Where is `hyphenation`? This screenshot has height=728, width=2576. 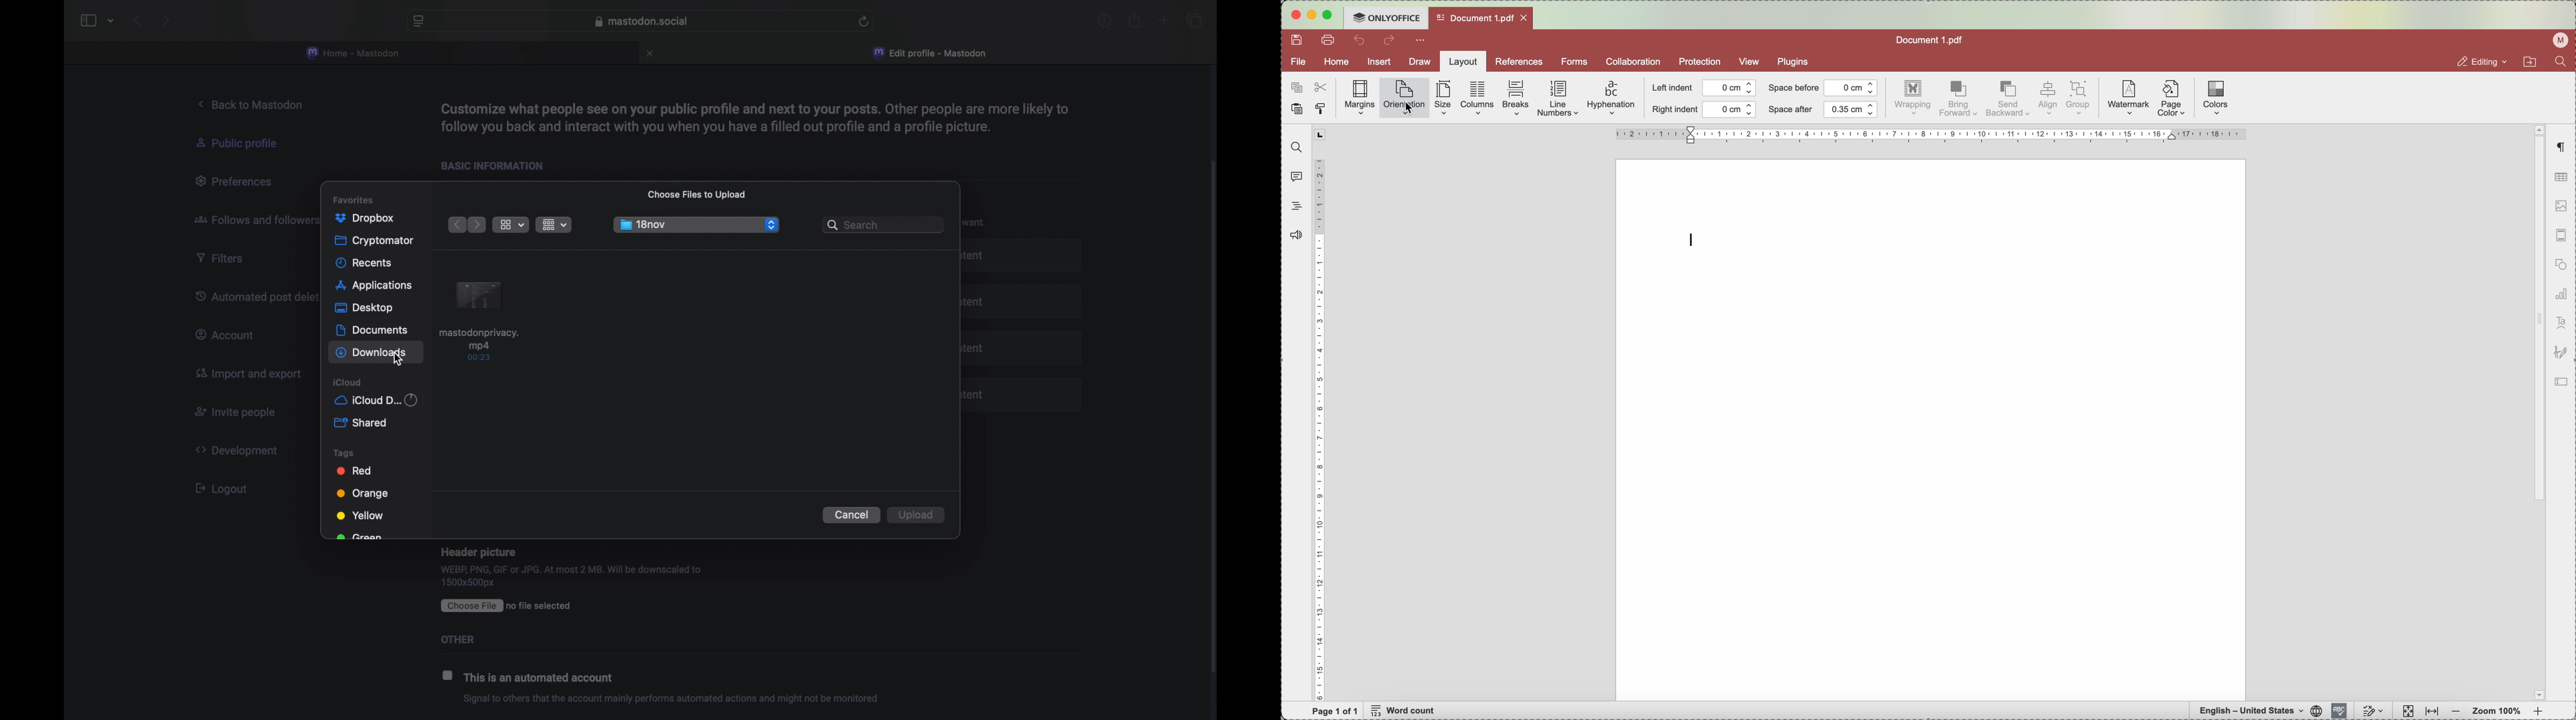
hyphenation is located at coordinates (1612, 99).